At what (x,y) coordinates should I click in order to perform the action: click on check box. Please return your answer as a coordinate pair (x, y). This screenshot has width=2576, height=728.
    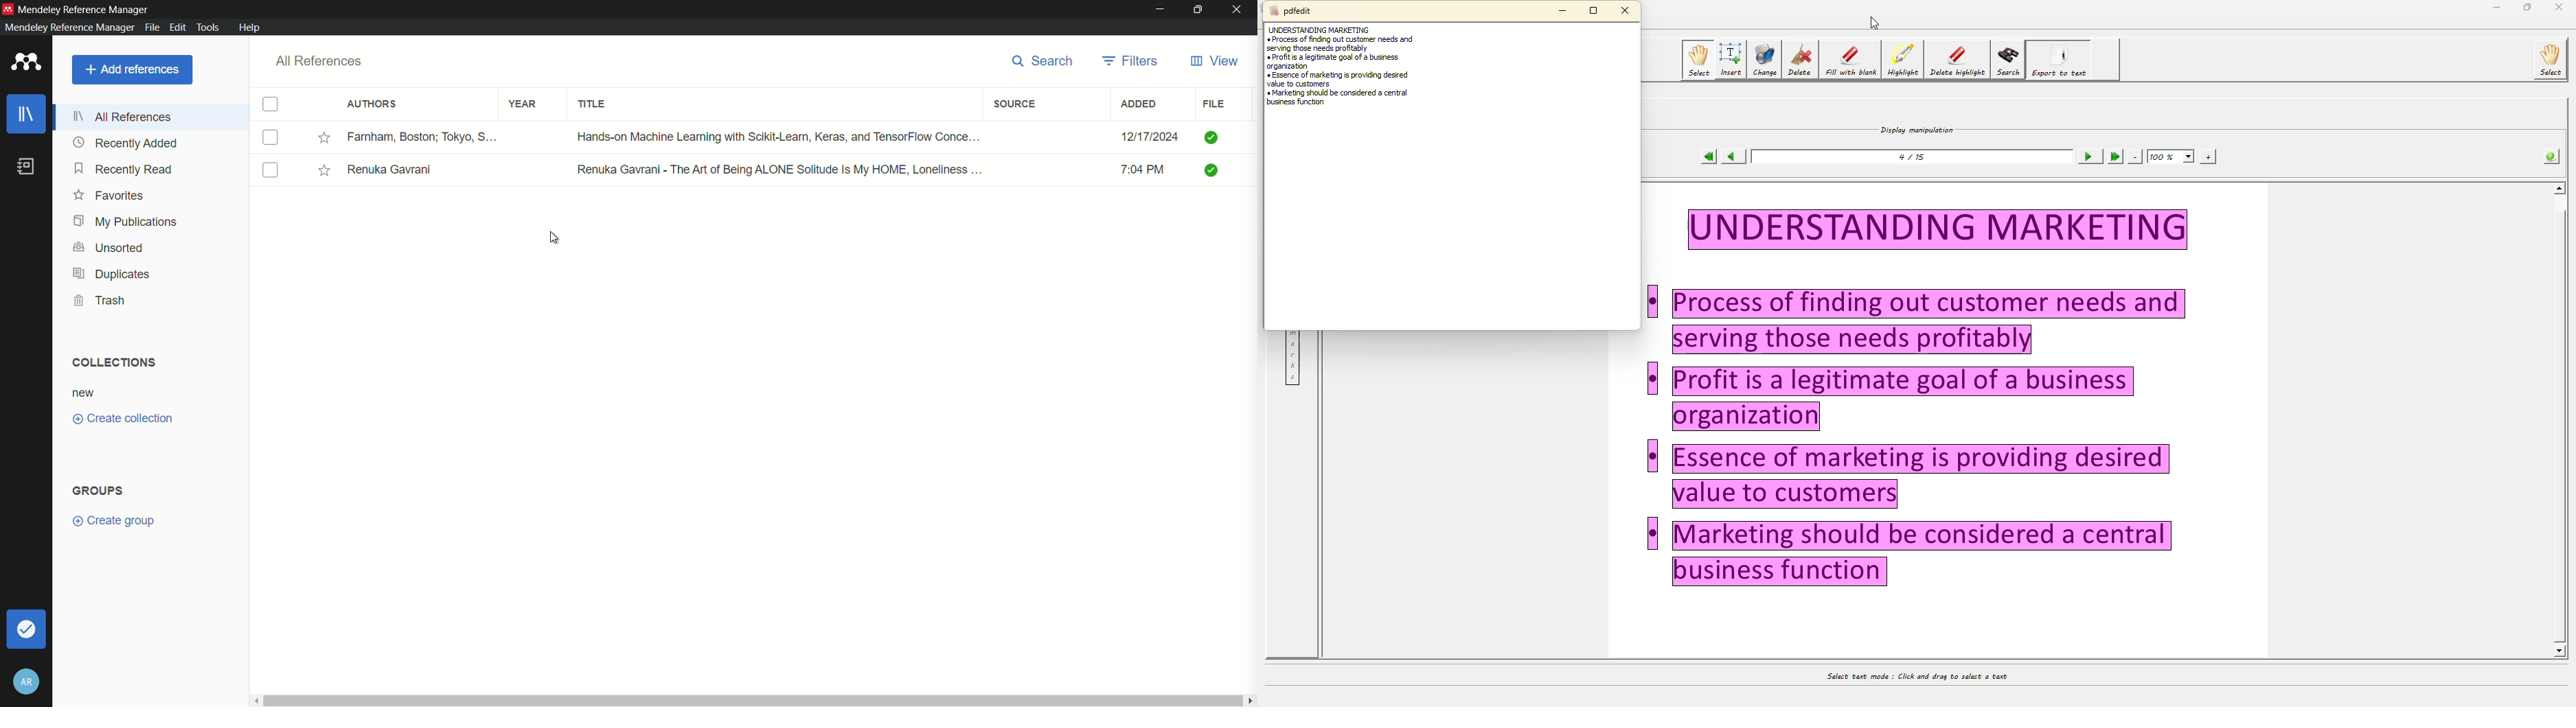
    Looking at the image, I should click on (270, 103).